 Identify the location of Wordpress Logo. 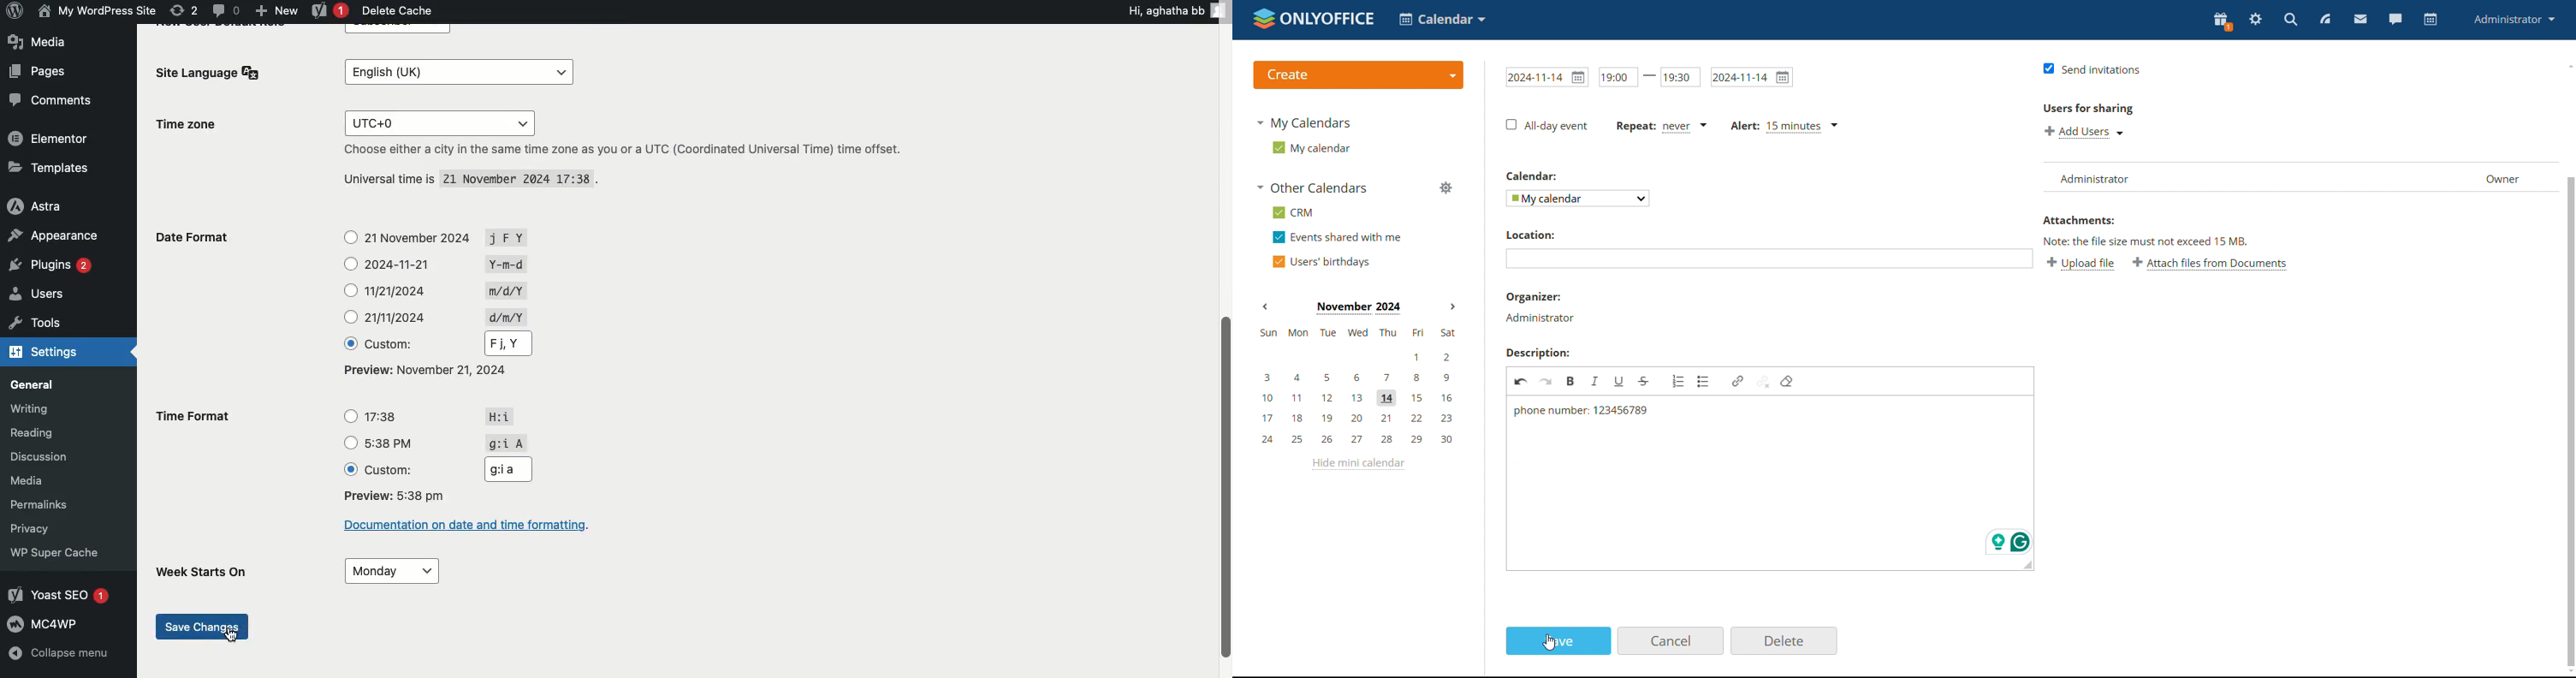
(13, 12).